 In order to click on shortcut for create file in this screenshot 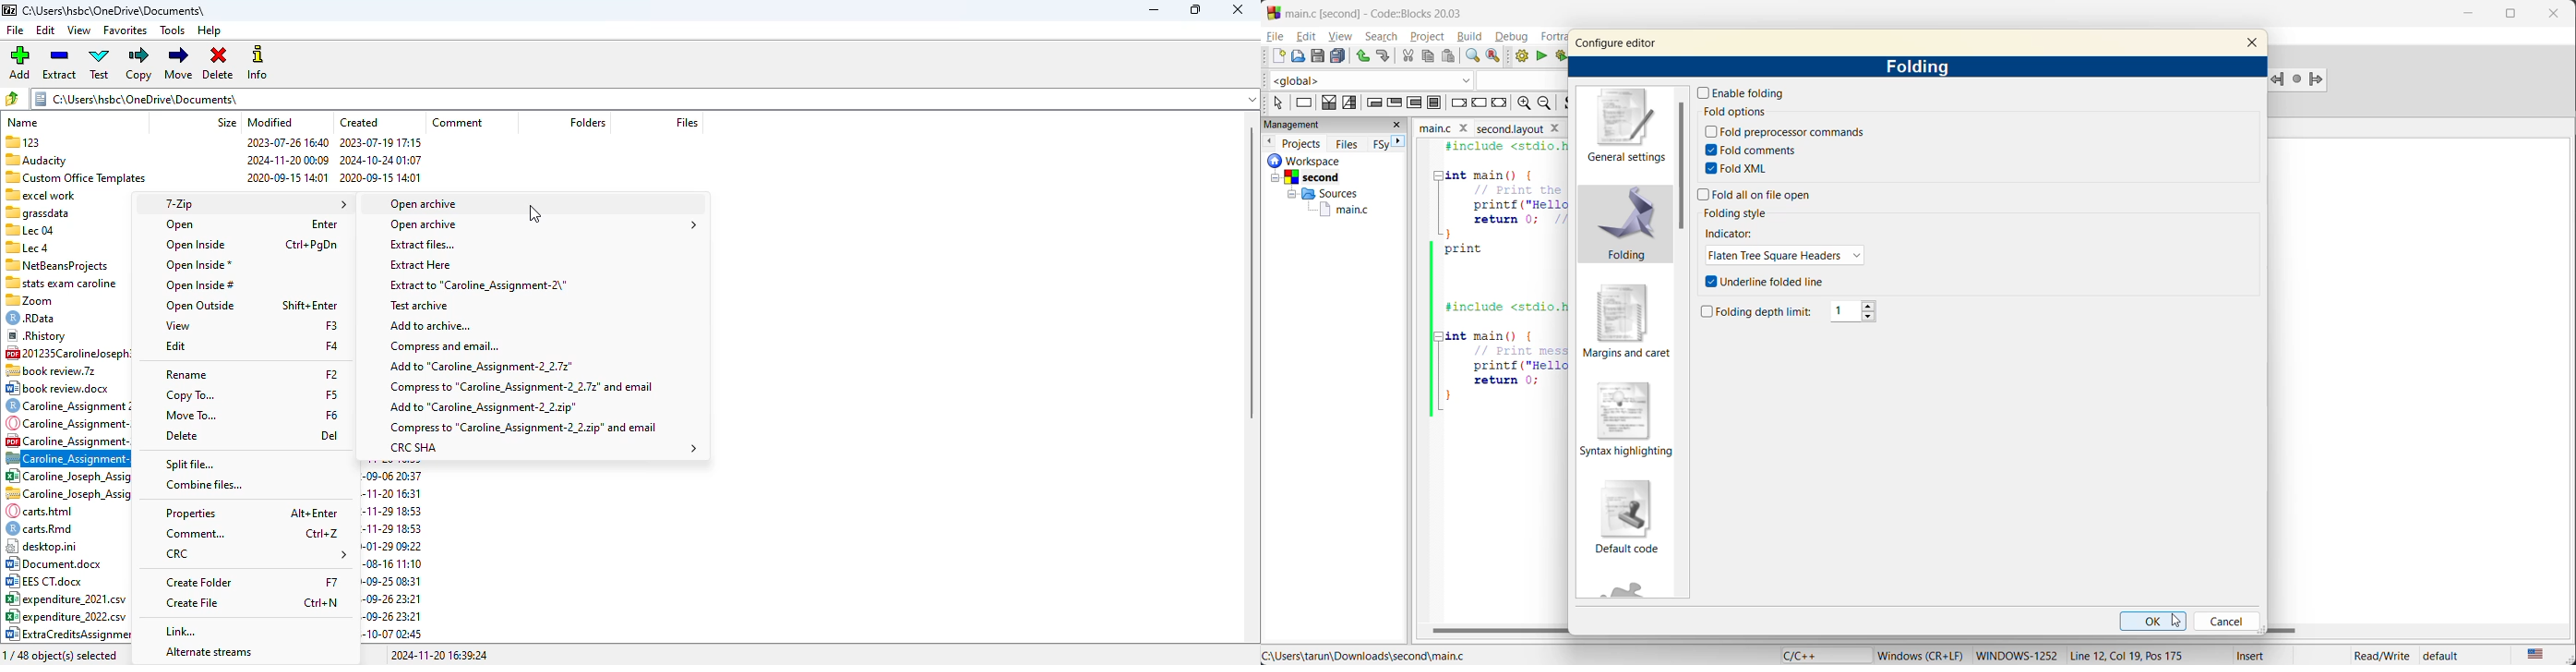, I will do `click(320, 602)`.